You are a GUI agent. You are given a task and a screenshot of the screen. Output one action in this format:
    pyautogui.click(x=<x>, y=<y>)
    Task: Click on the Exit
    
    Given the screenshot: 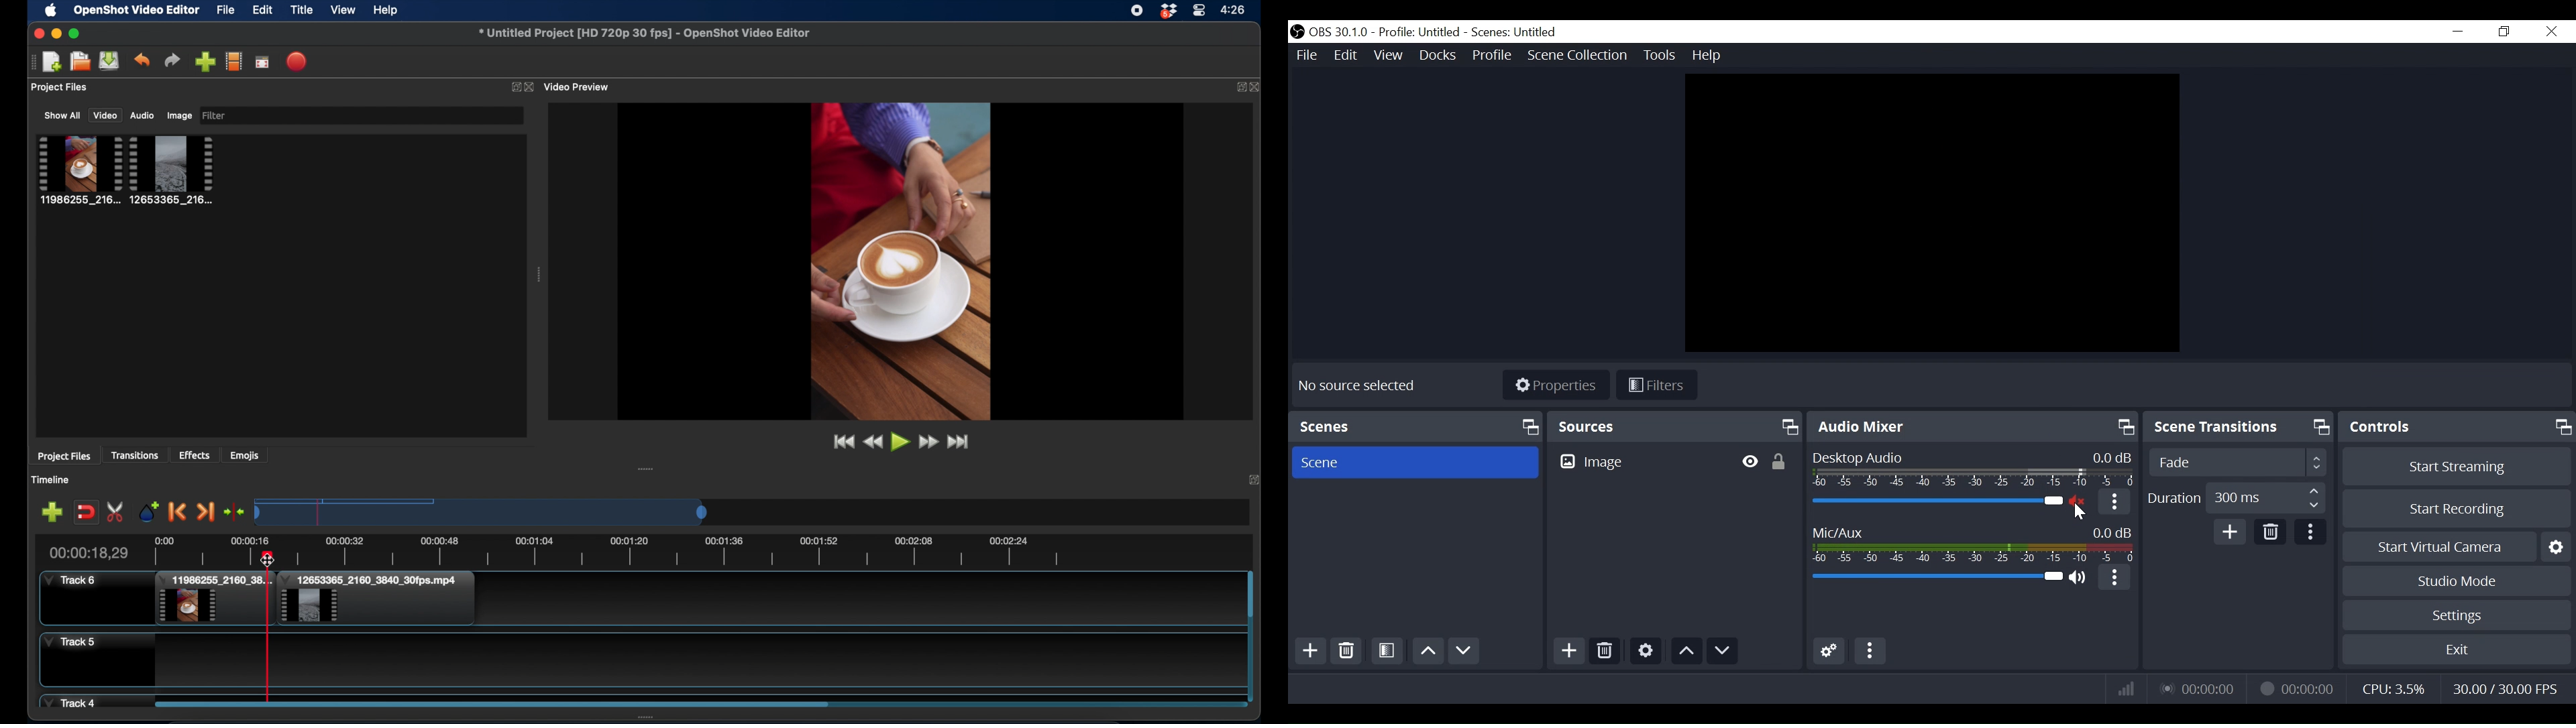 What is the action you would take?
    pyautogui.click(x=2454, y=650)
    